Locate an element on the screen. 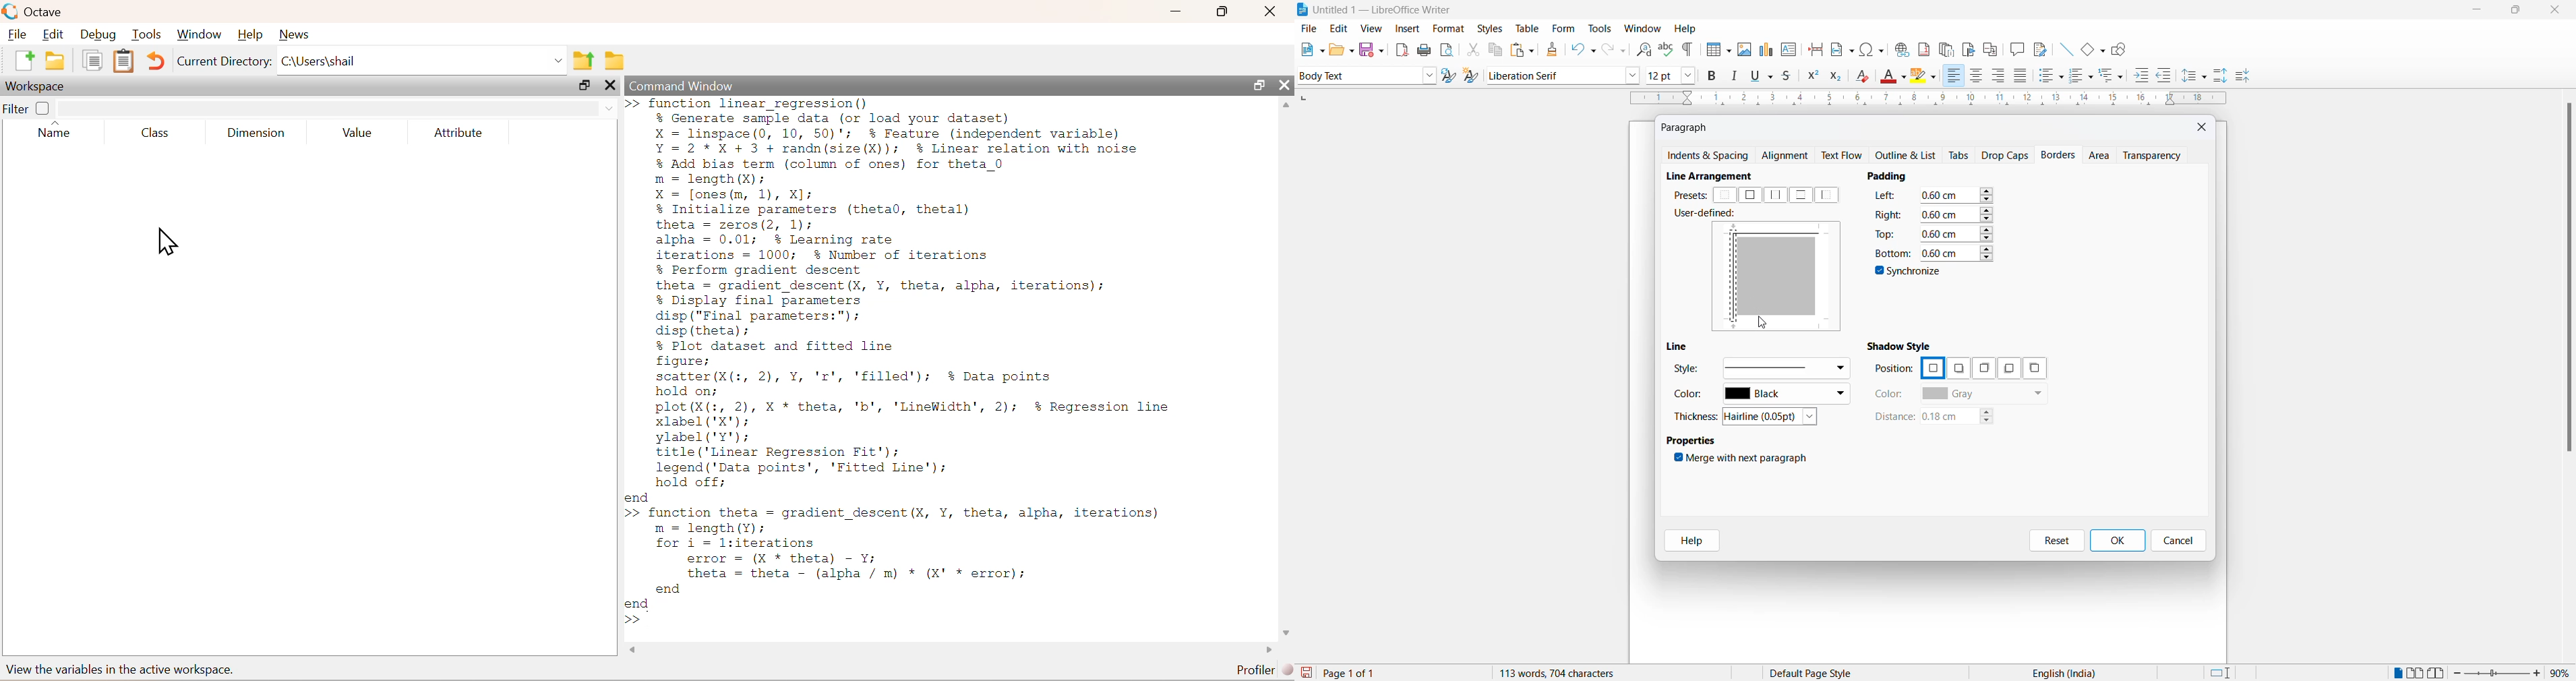 Image resolution: width=2576 pixels, height=700 pixels. padding is located at coordinates (1893, 176).